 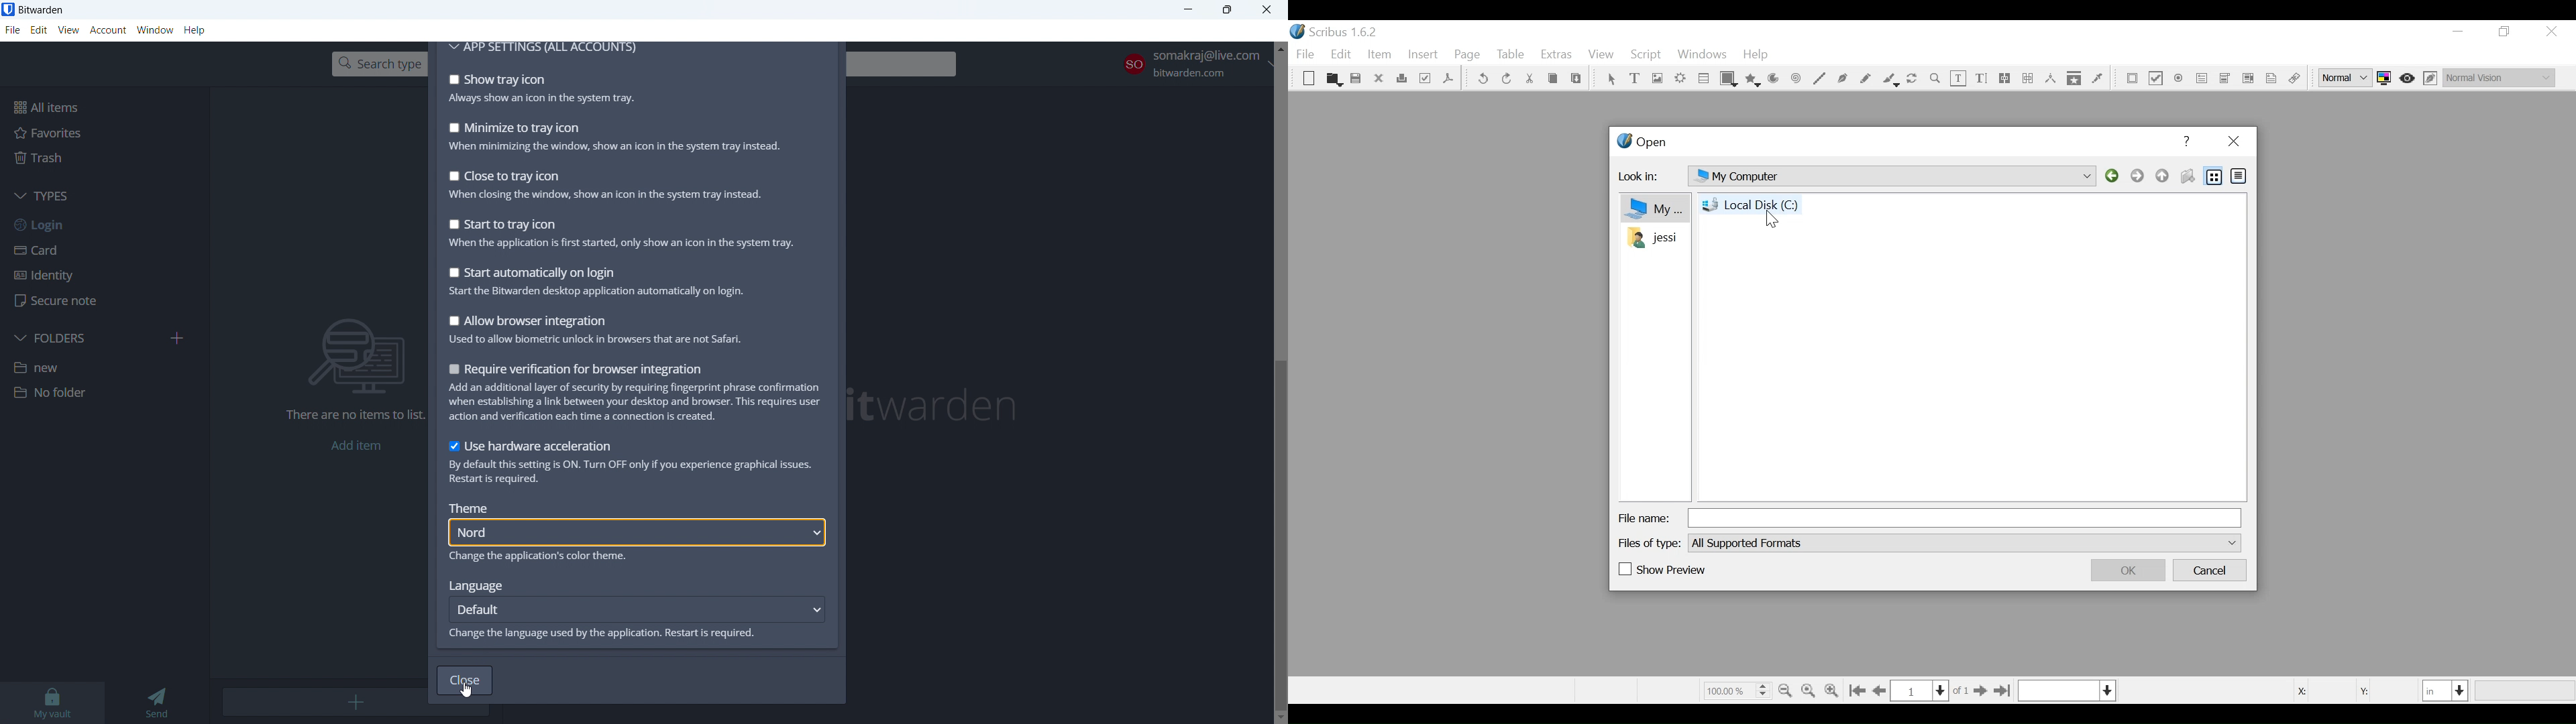 I want to click on Image Frame, so click(x=1656, y=79).